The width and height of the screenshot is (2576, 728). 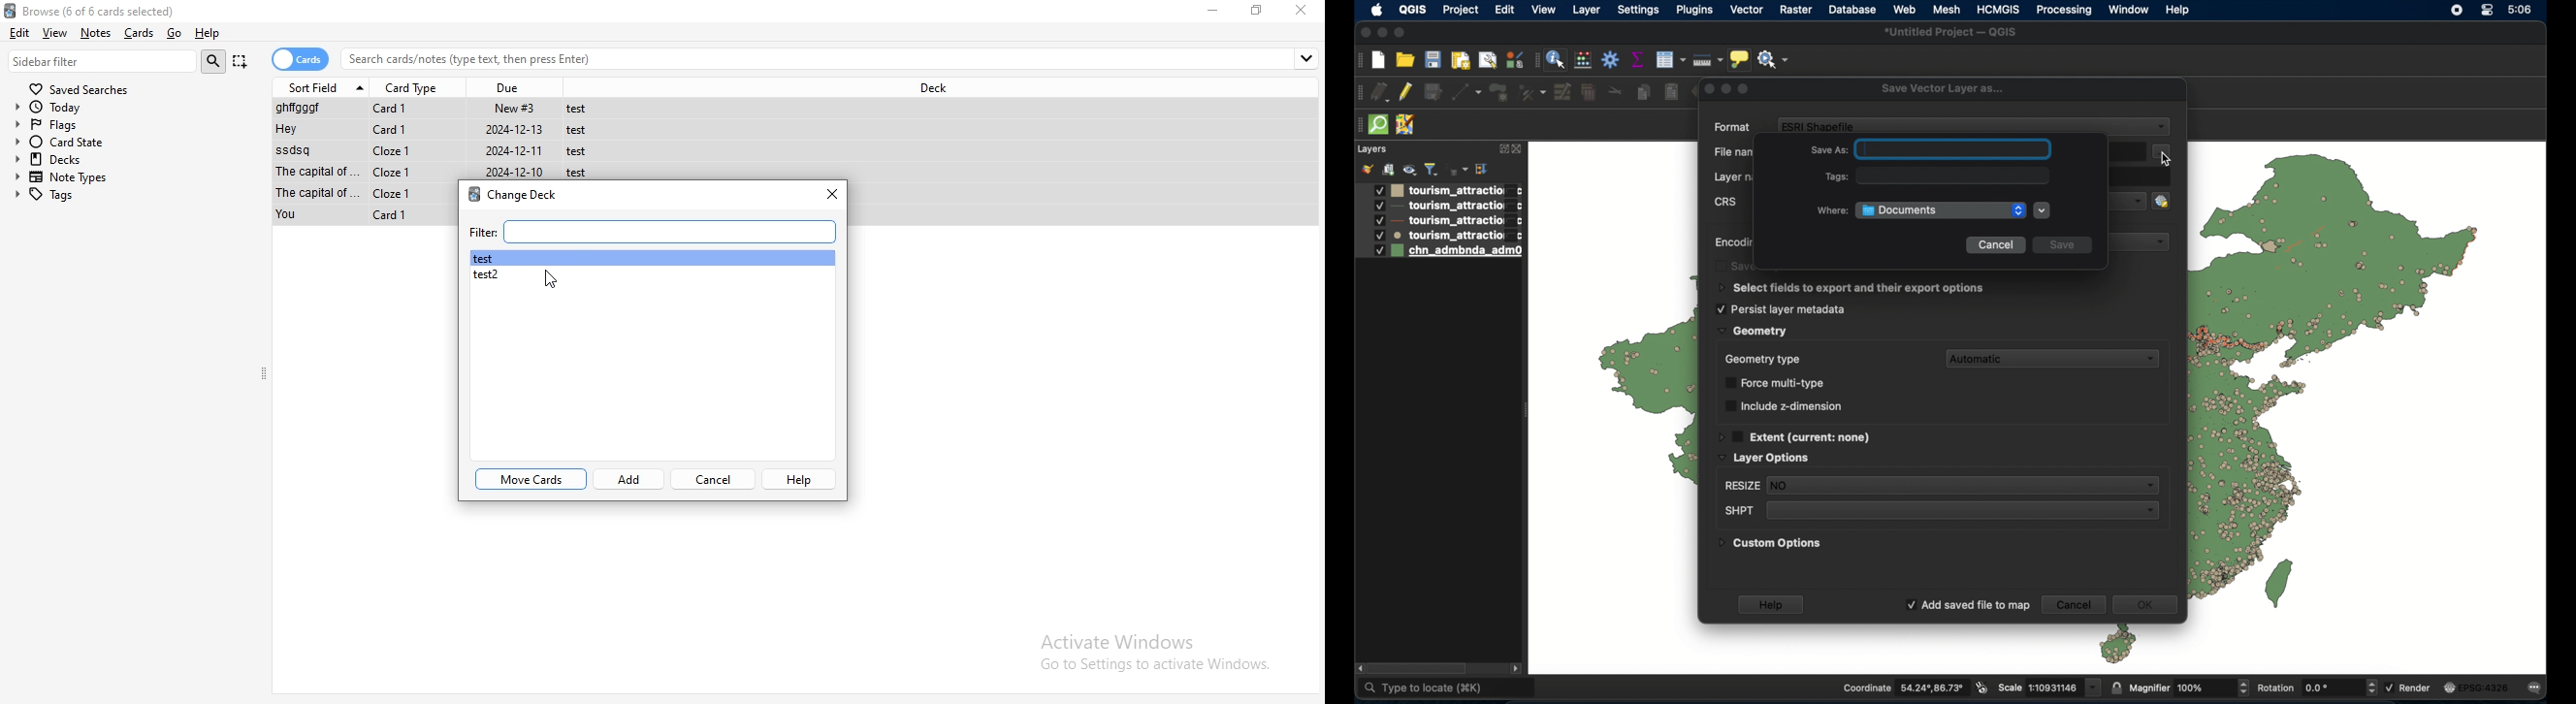 What do you see at coordinates (99, 32) in the screenshot?
I see `notes` at bounding box center [99, 32].